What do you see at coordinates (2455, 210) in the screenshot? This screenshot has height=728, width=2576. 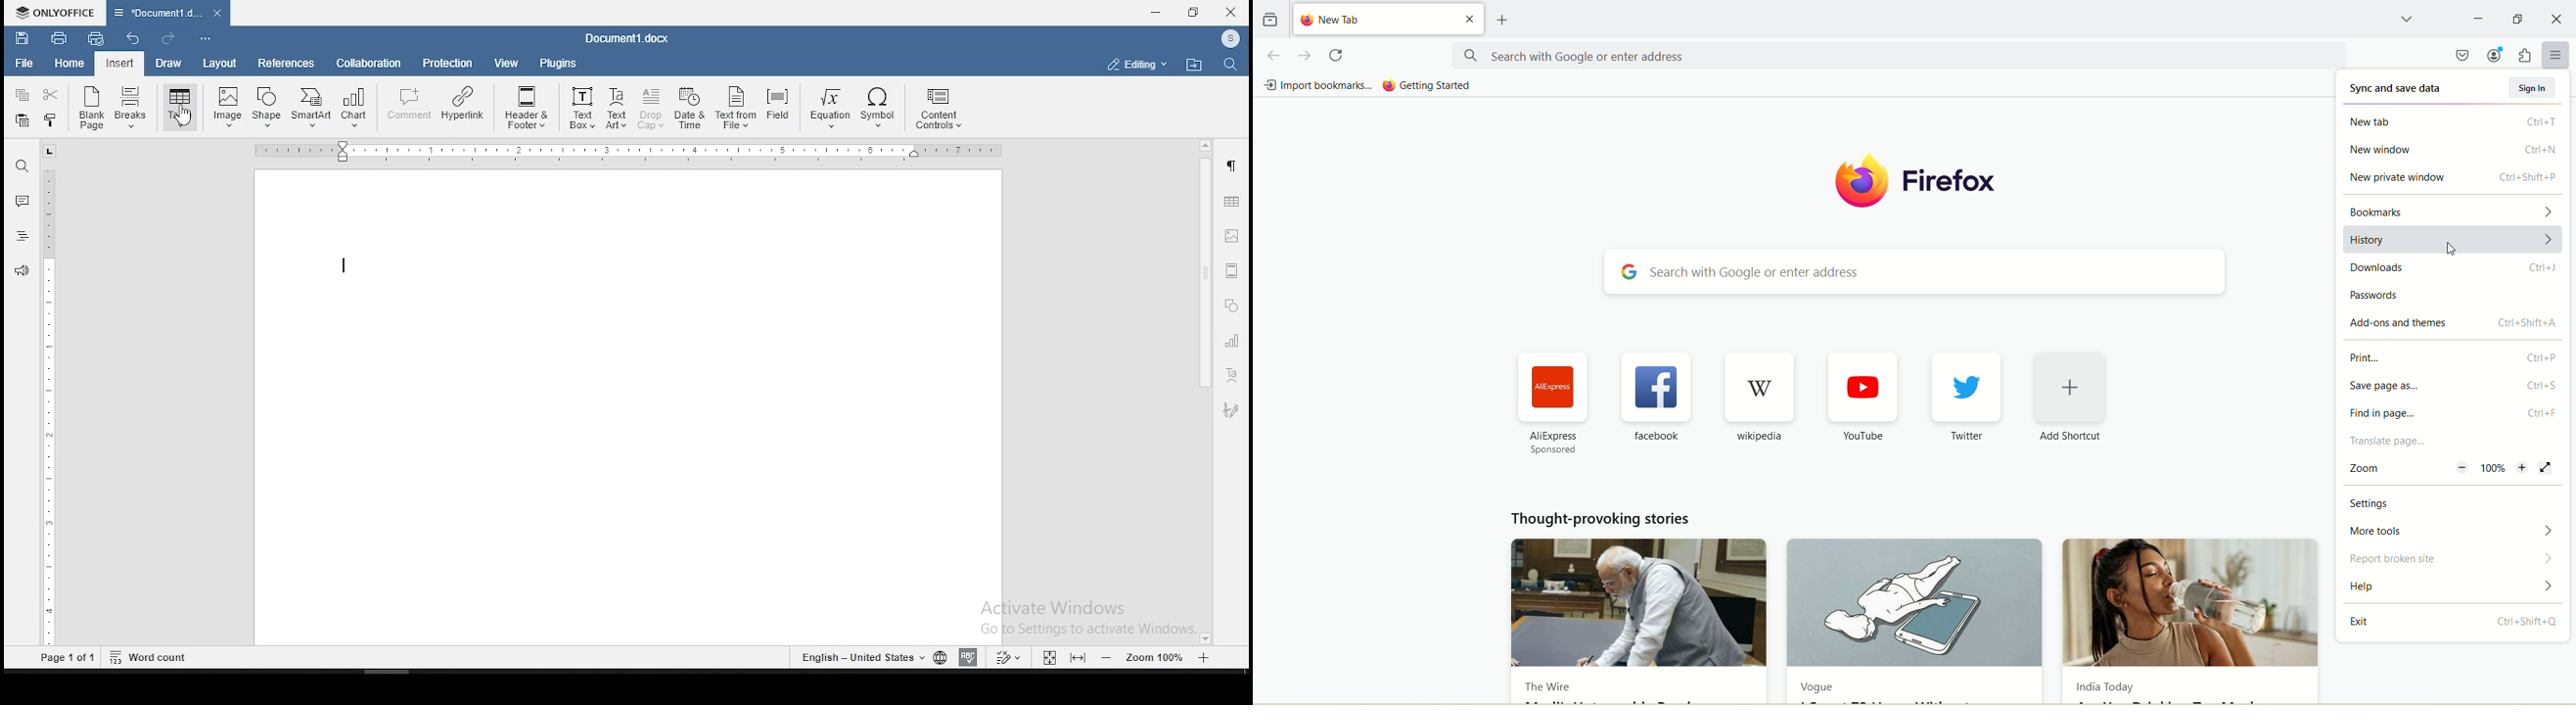 I see `bookmarks` at bounding box center [2455, 210].